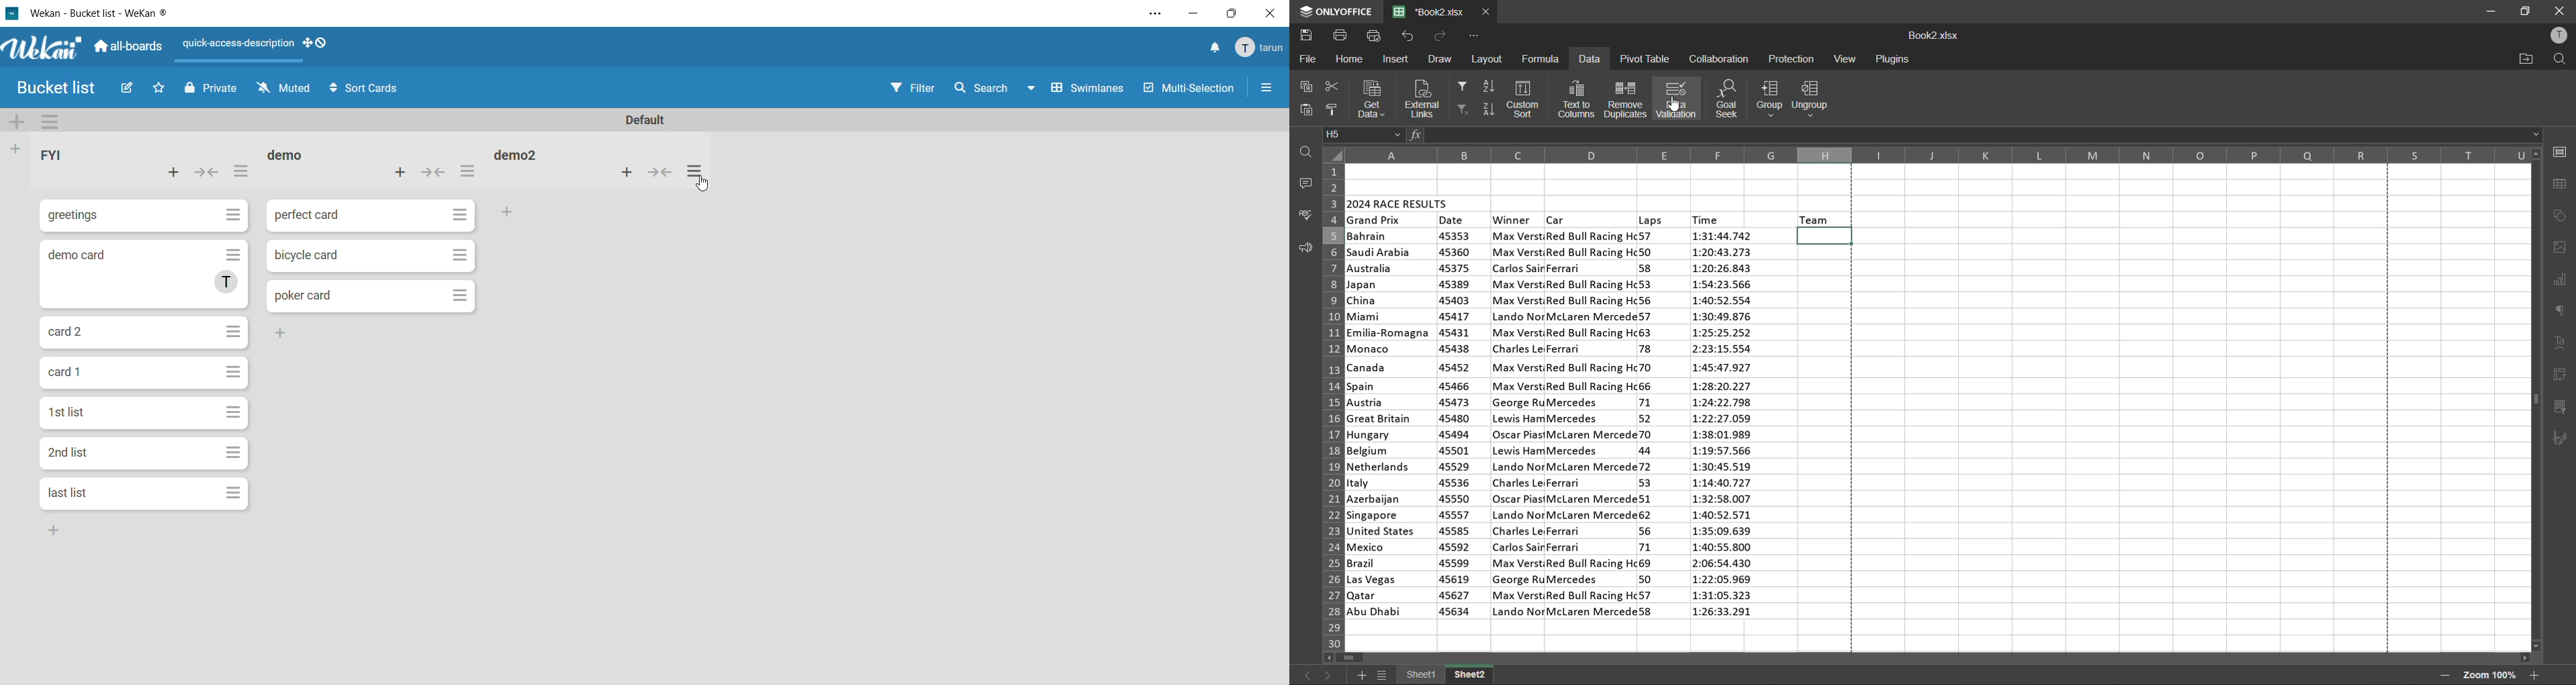  Describe the element at coordinates (19, 122) in the screenshot. I see `add swimlane` at that location.